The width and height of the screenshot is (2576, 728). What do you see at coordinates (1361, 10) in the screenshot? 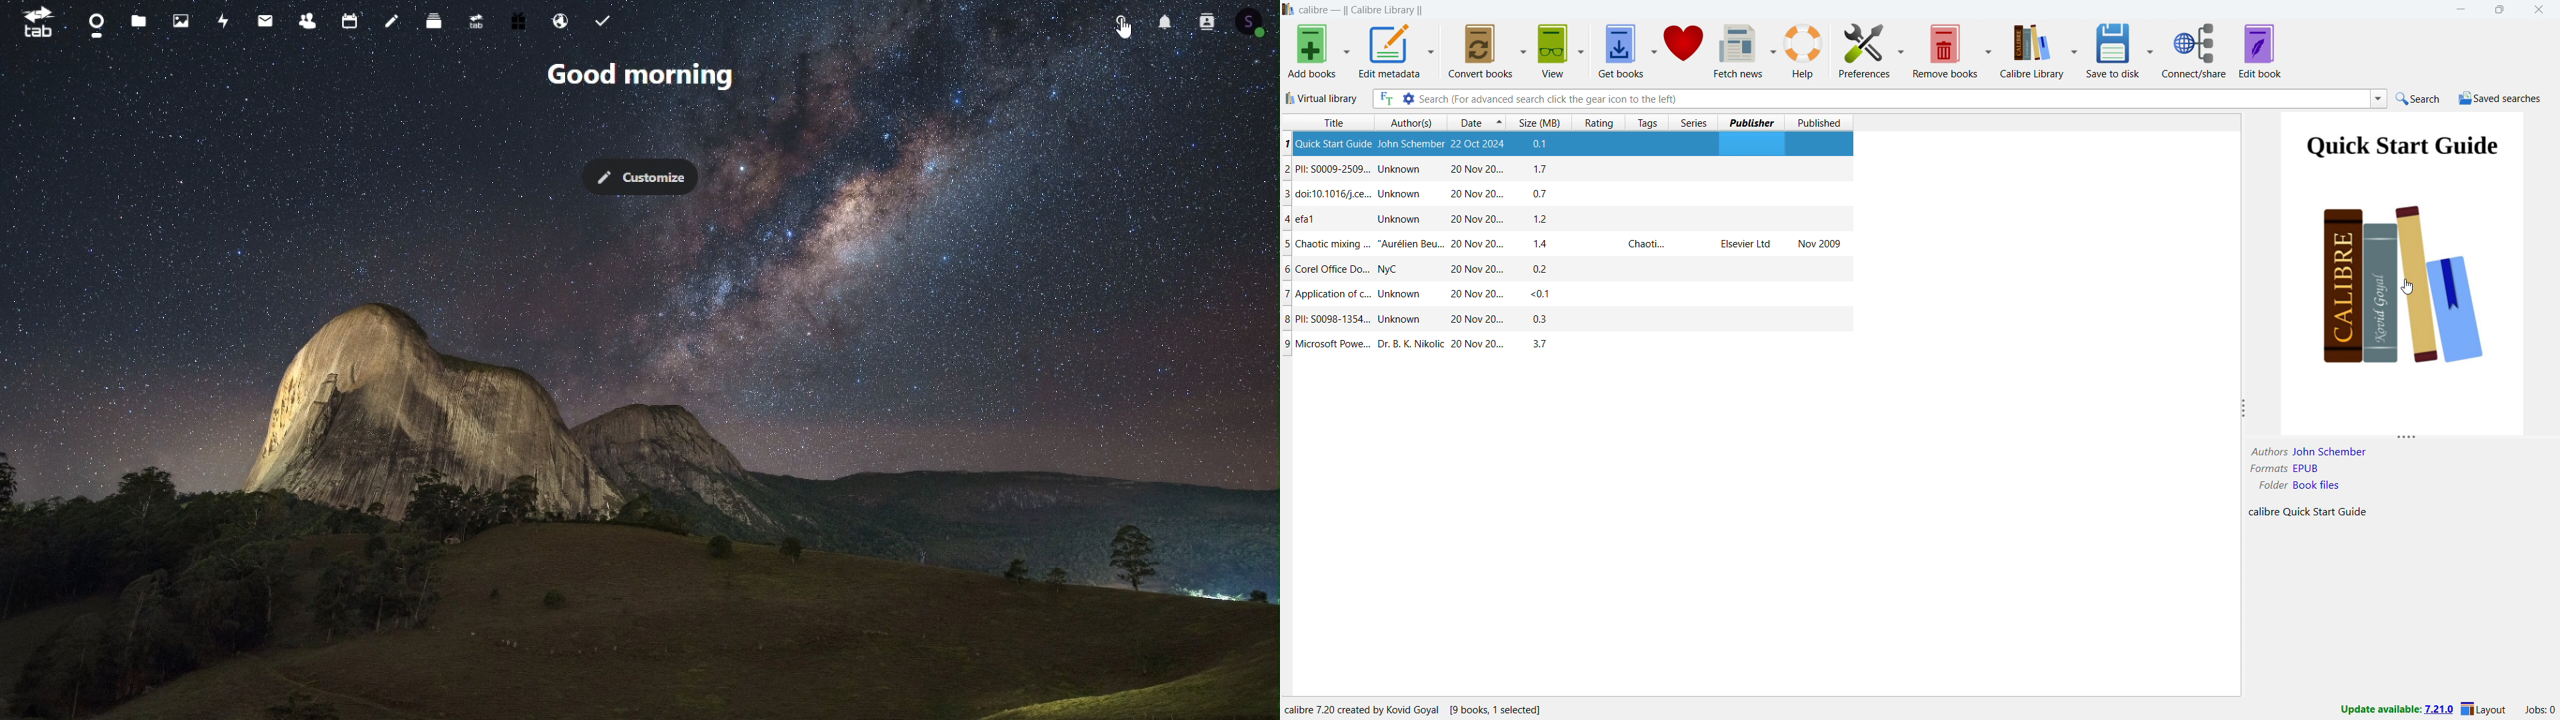
I see `calibre - | Calibre Library` at bounding box center [1361, 10].